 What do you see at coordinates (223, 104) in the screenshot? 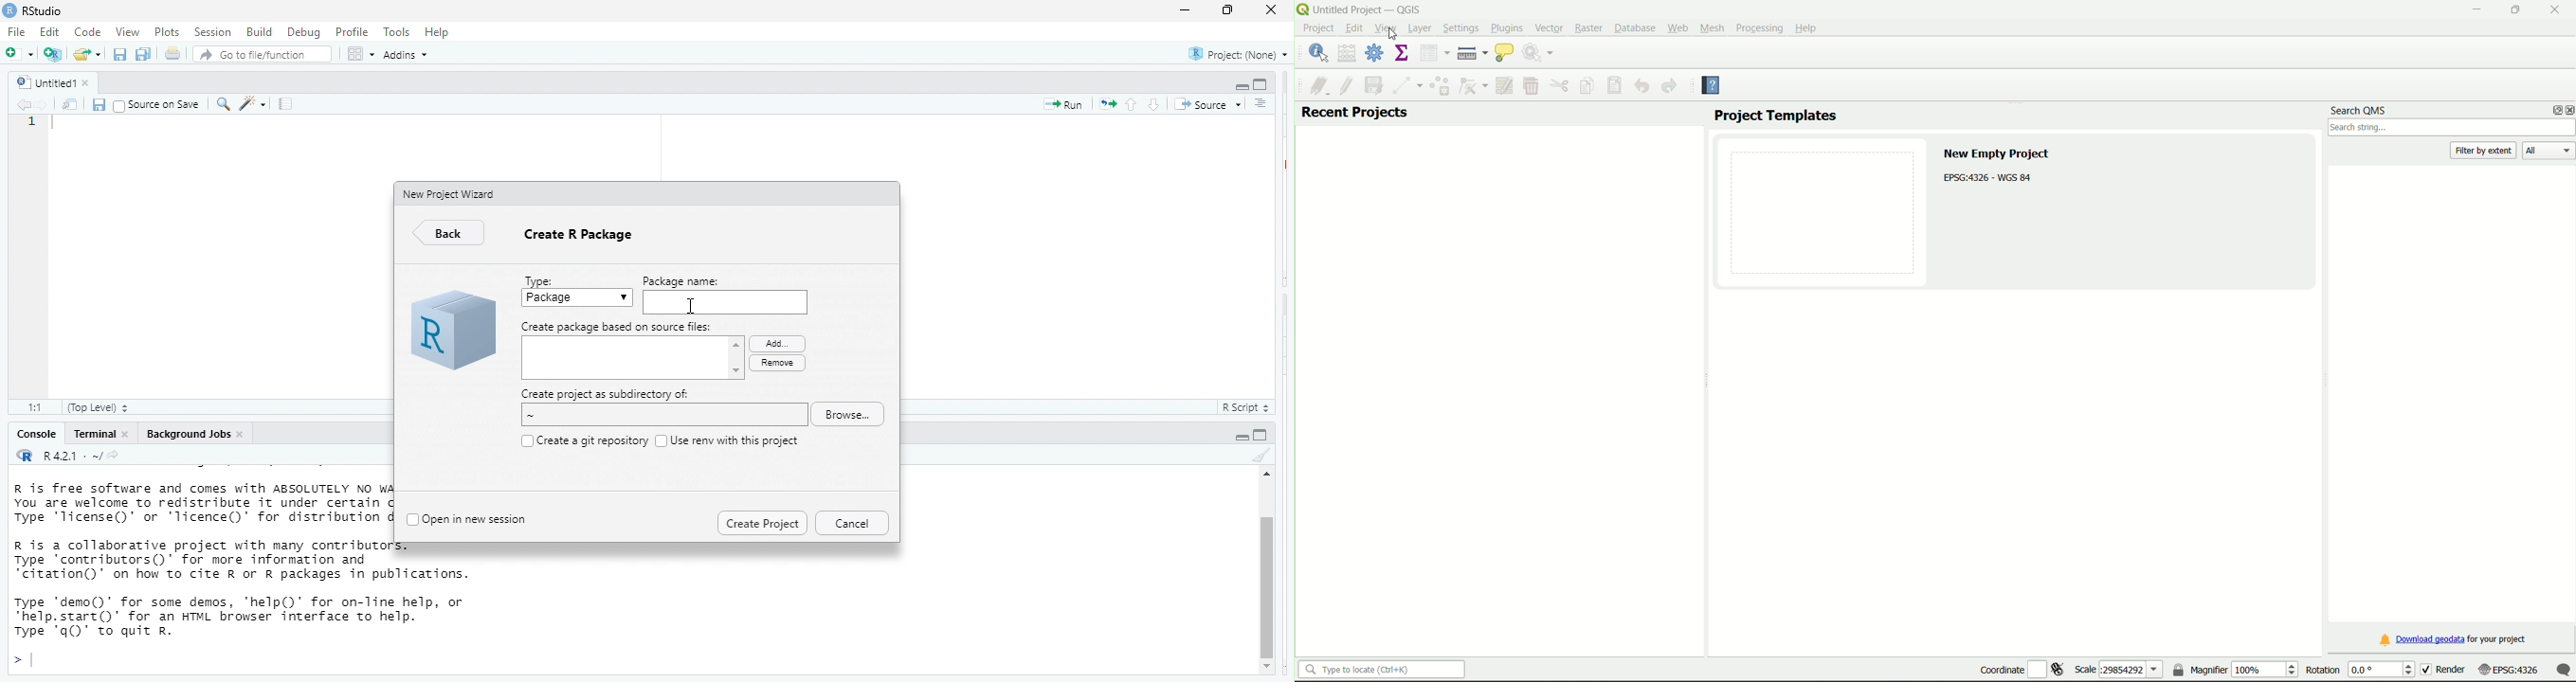
I see `find /replace` at bounding box center [223, 104].